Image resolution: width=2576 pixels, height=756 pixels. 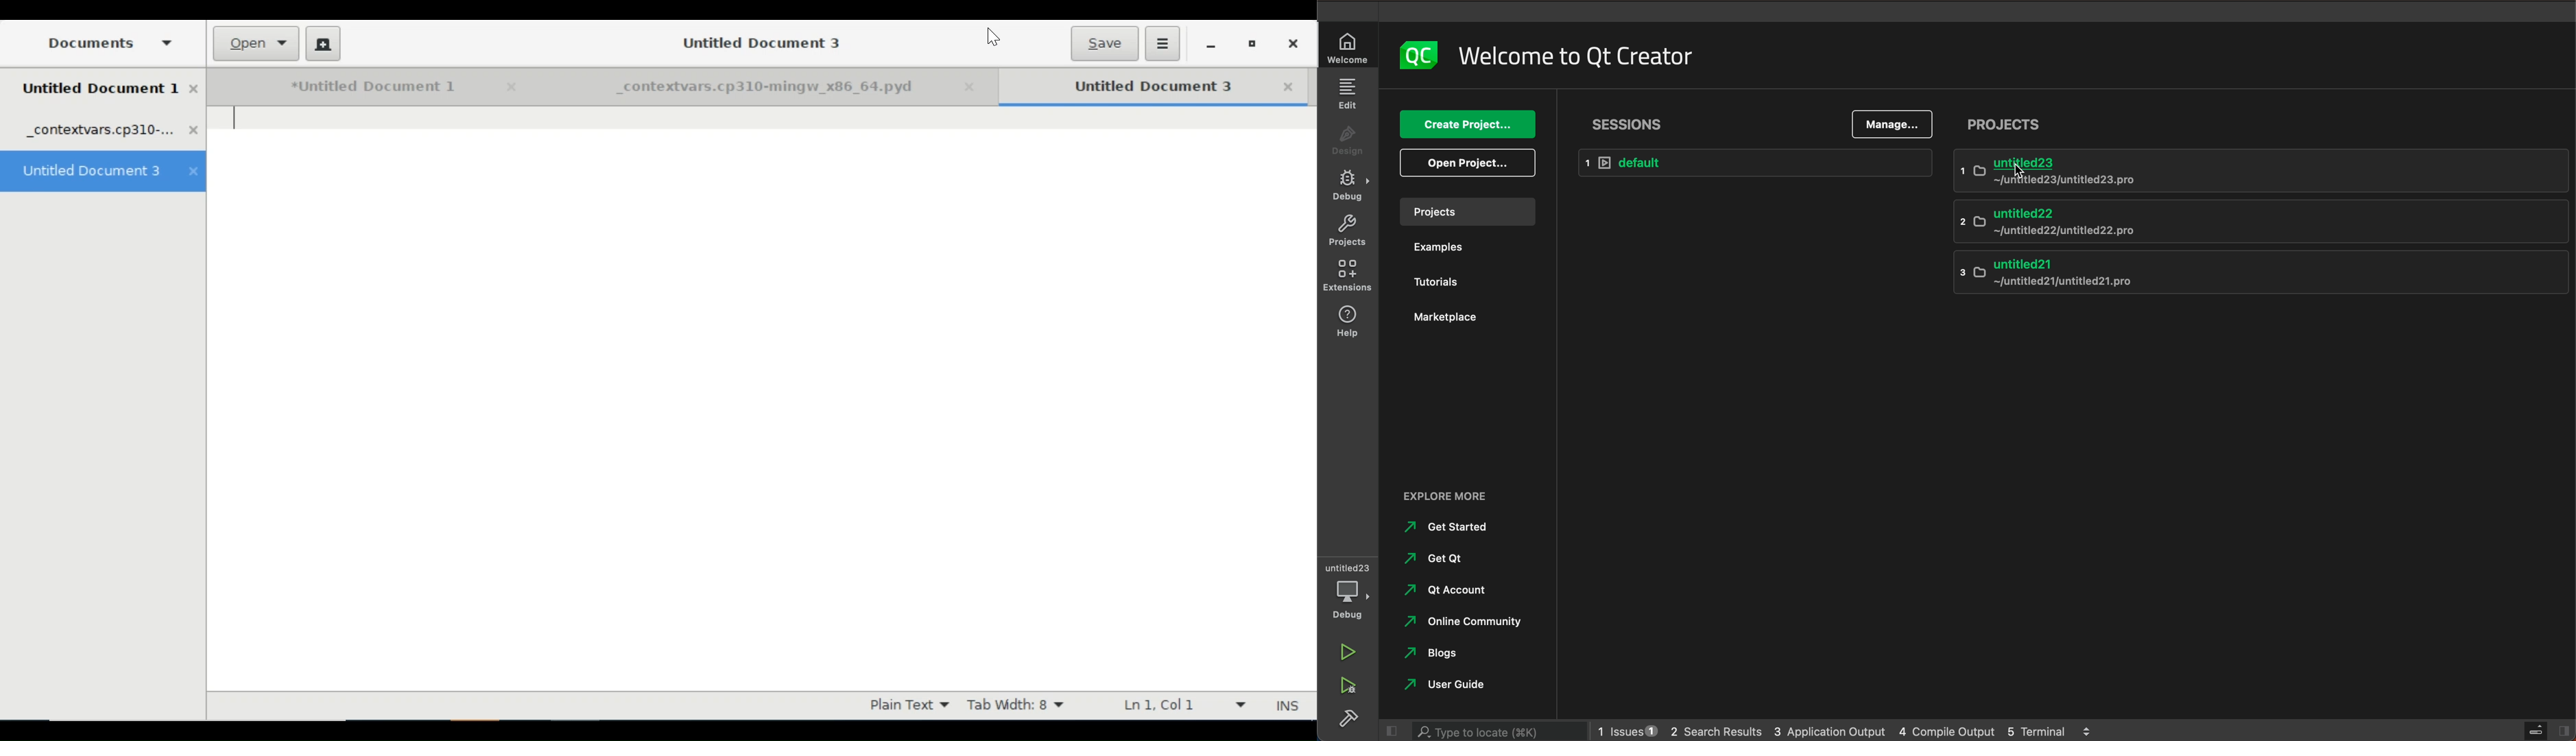 What do you see at coordinates (1348, 651) in the screenshot?
I see `run` at bounding box center [1348, 651].